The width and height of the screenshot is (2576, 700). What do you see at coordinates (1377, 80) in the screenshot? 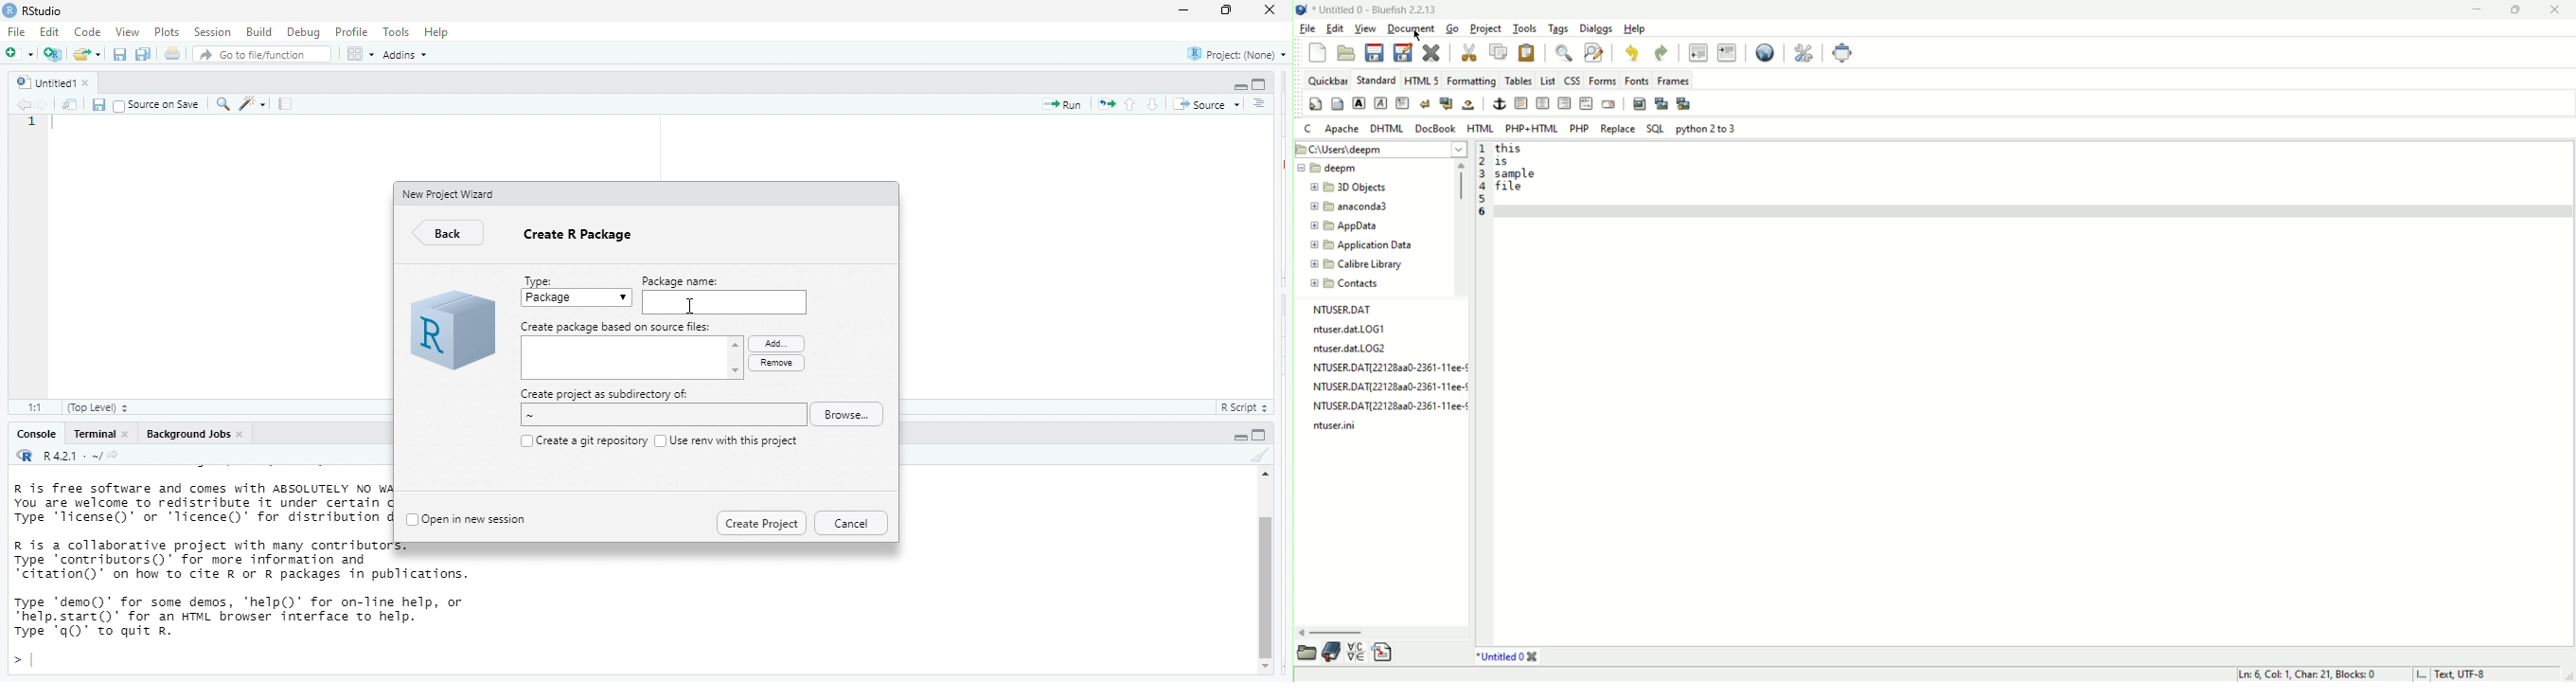
I see `STANDARD` at bounding box center [1377, 80].